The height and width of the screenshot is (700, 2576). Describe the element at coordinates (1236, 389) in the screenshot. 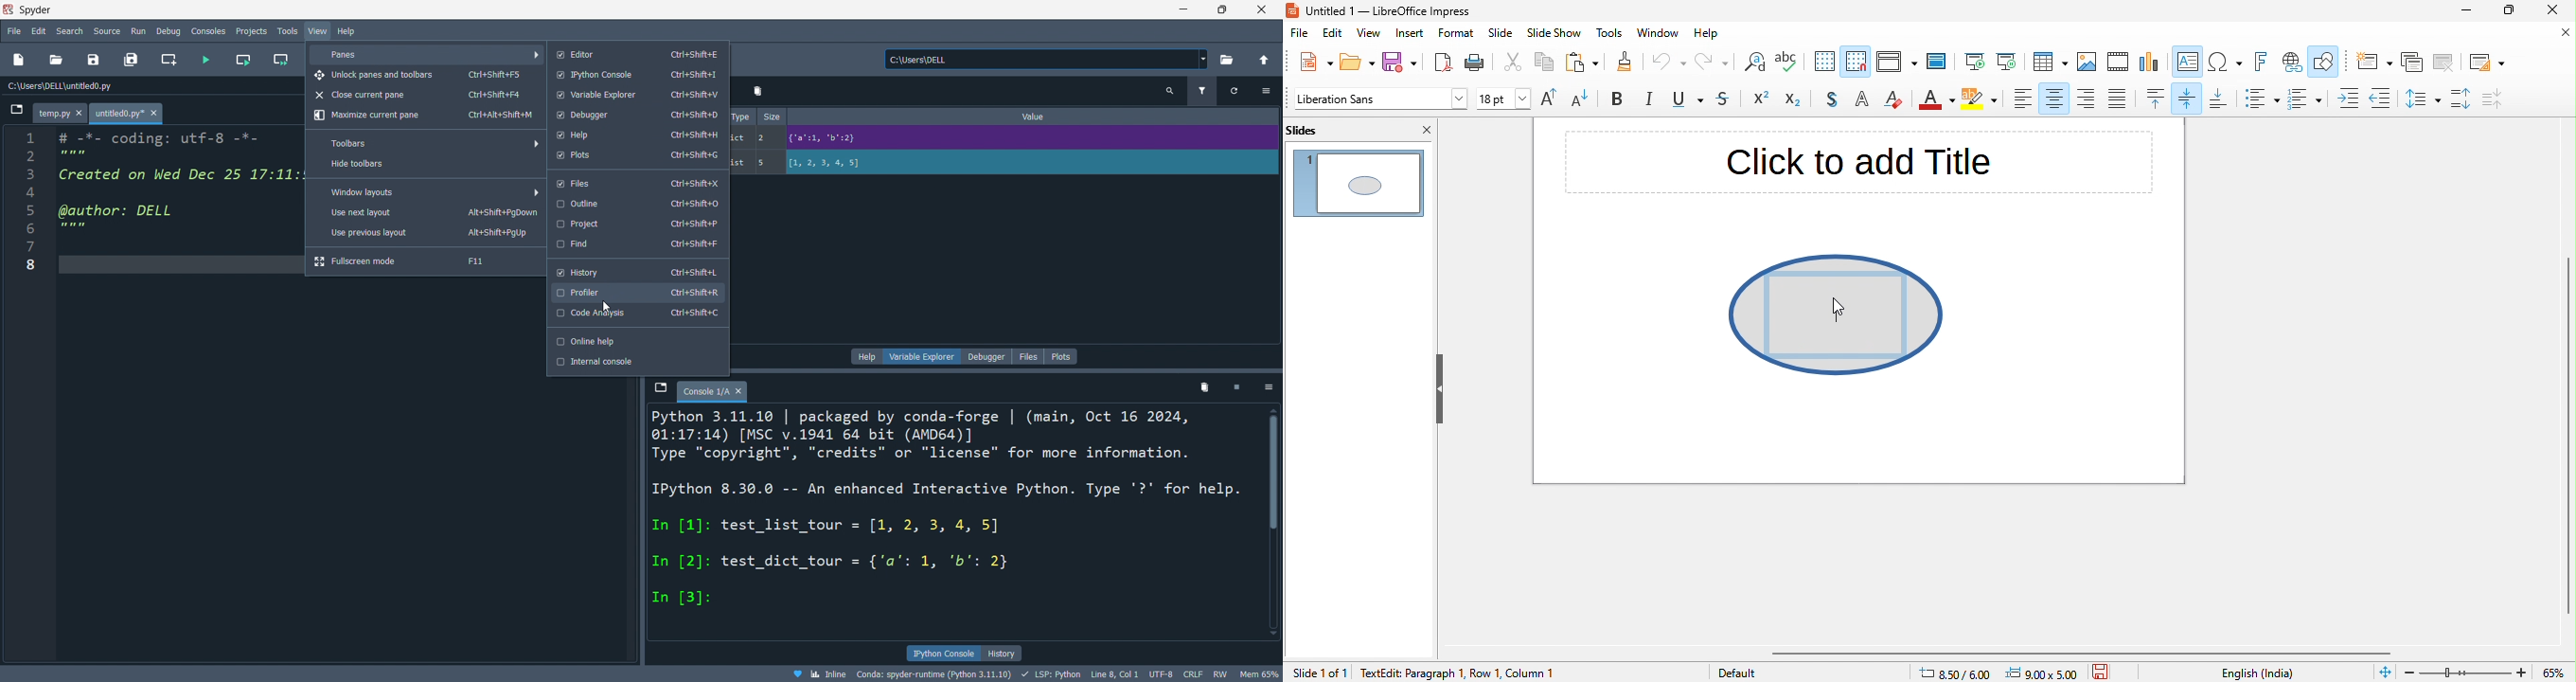

I see `delete kernel` at that location.